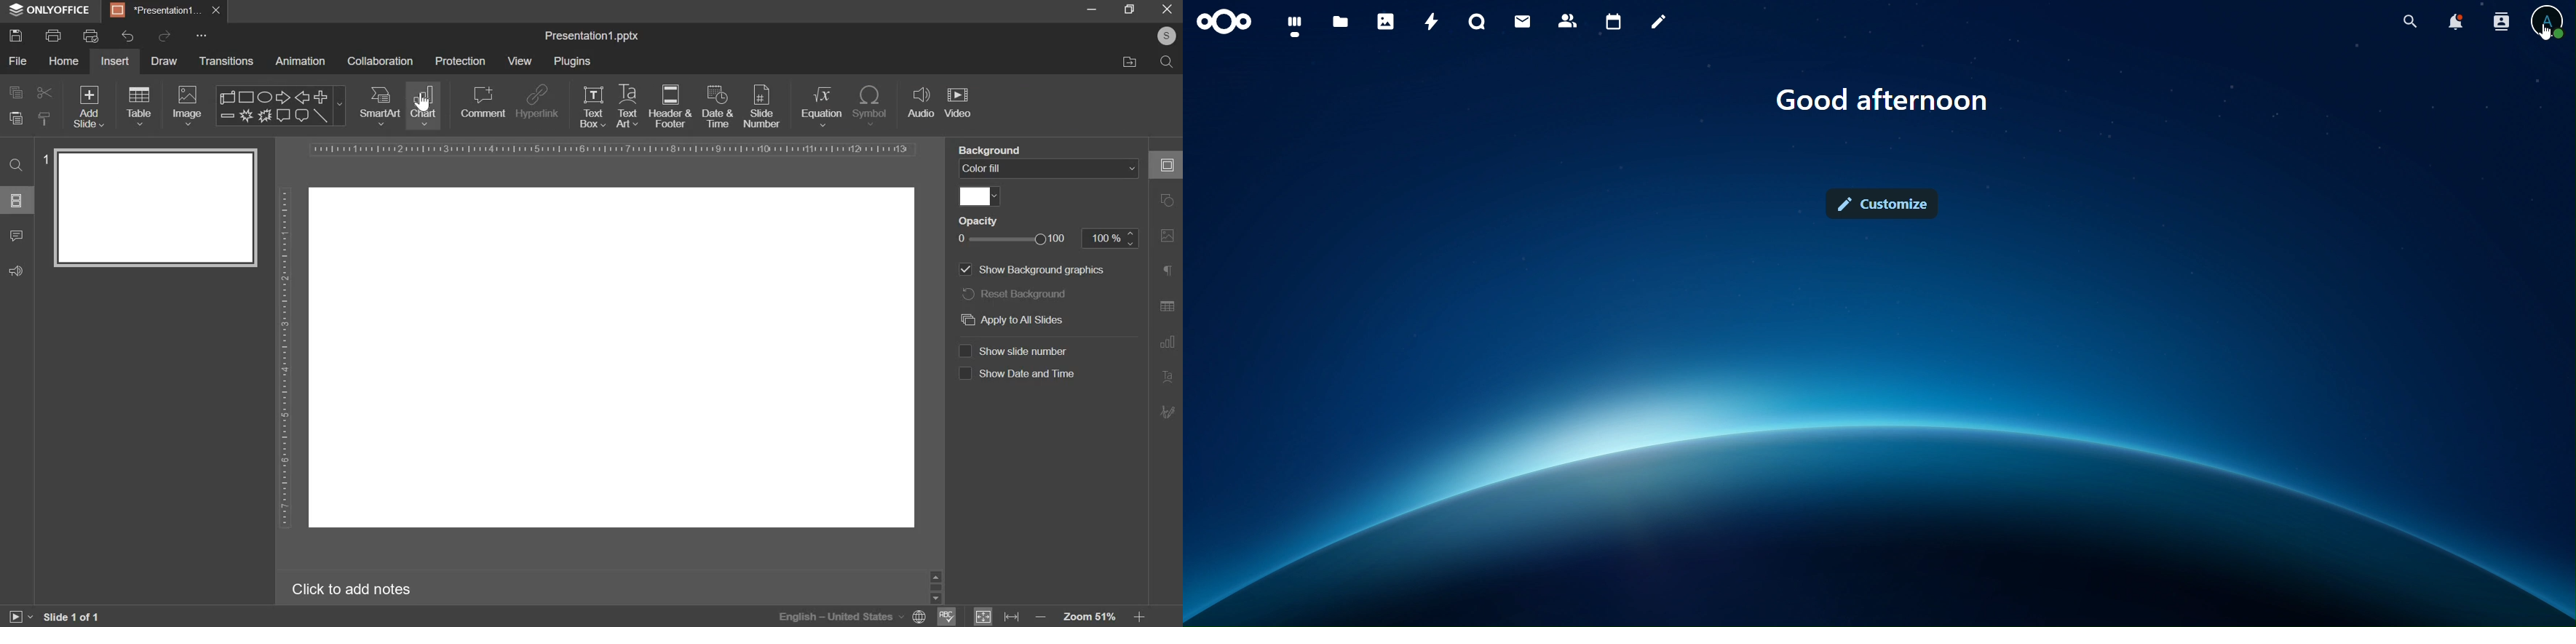  I want to click on home, so click(62, 61).